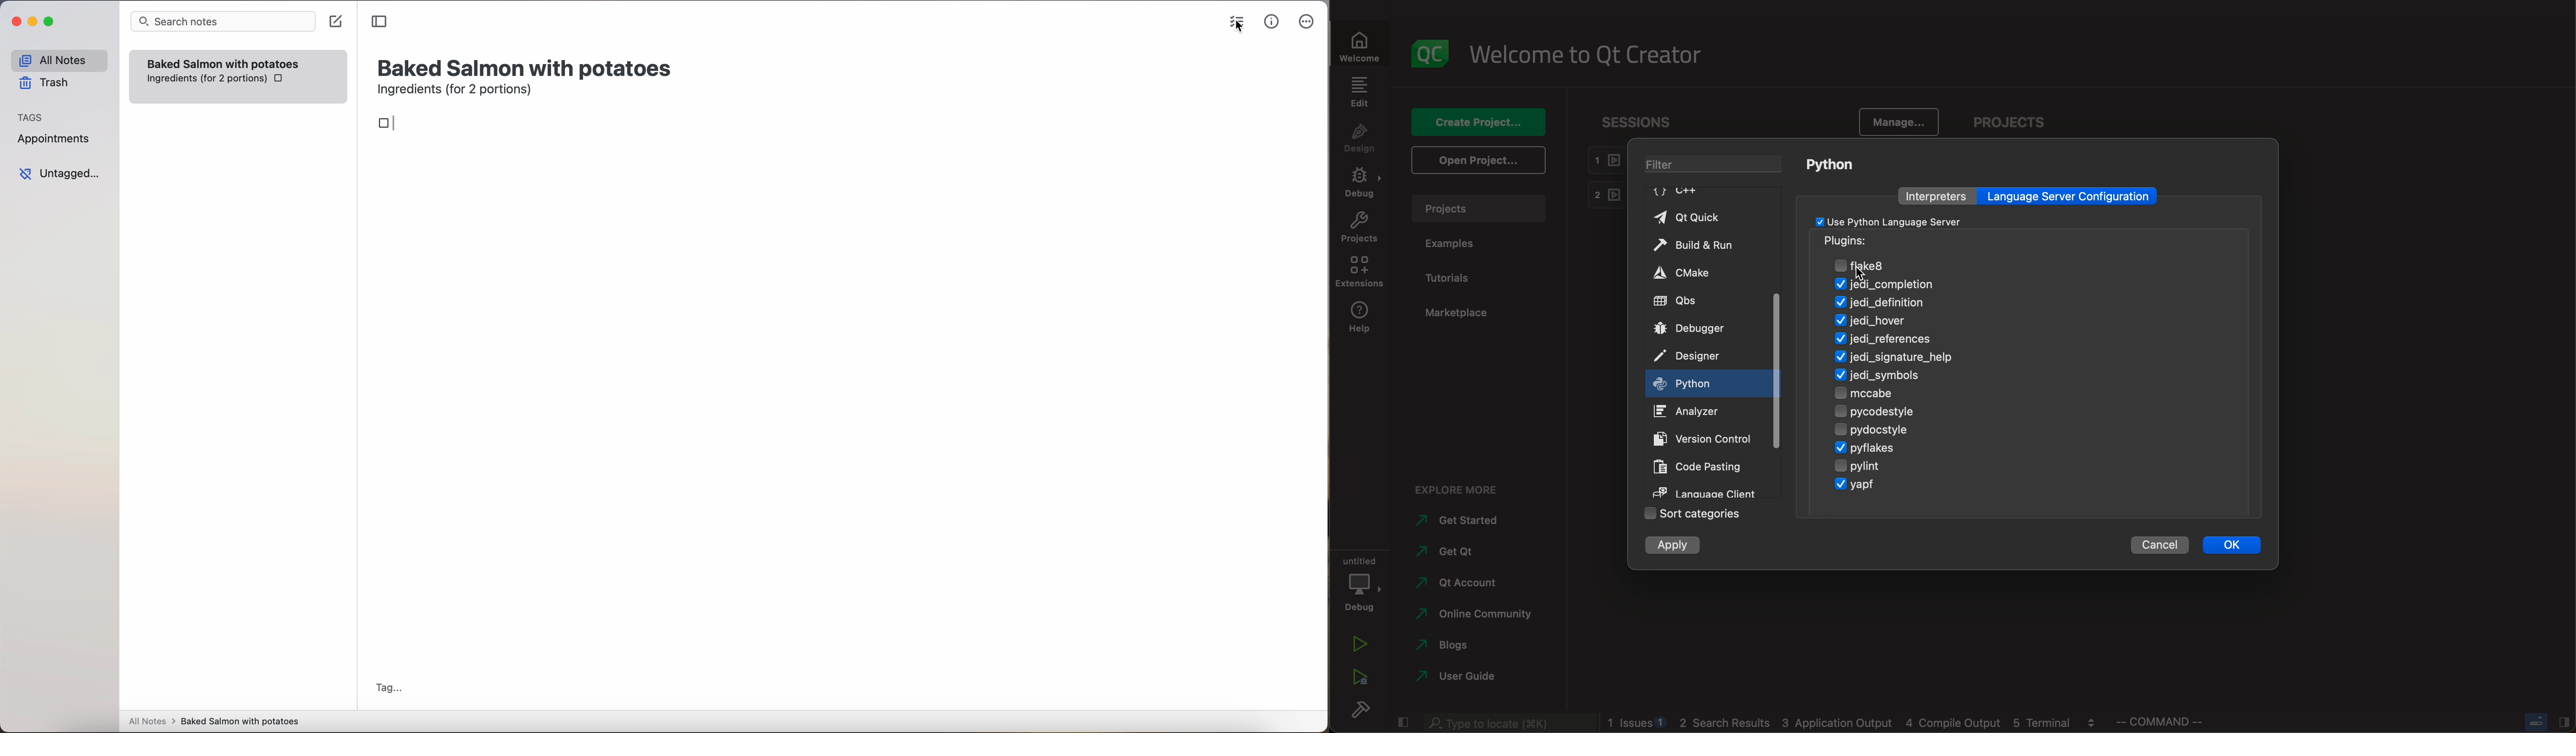 This screenshot has height=756, width=2576. I want to click on blogs, so click(1453, 644).